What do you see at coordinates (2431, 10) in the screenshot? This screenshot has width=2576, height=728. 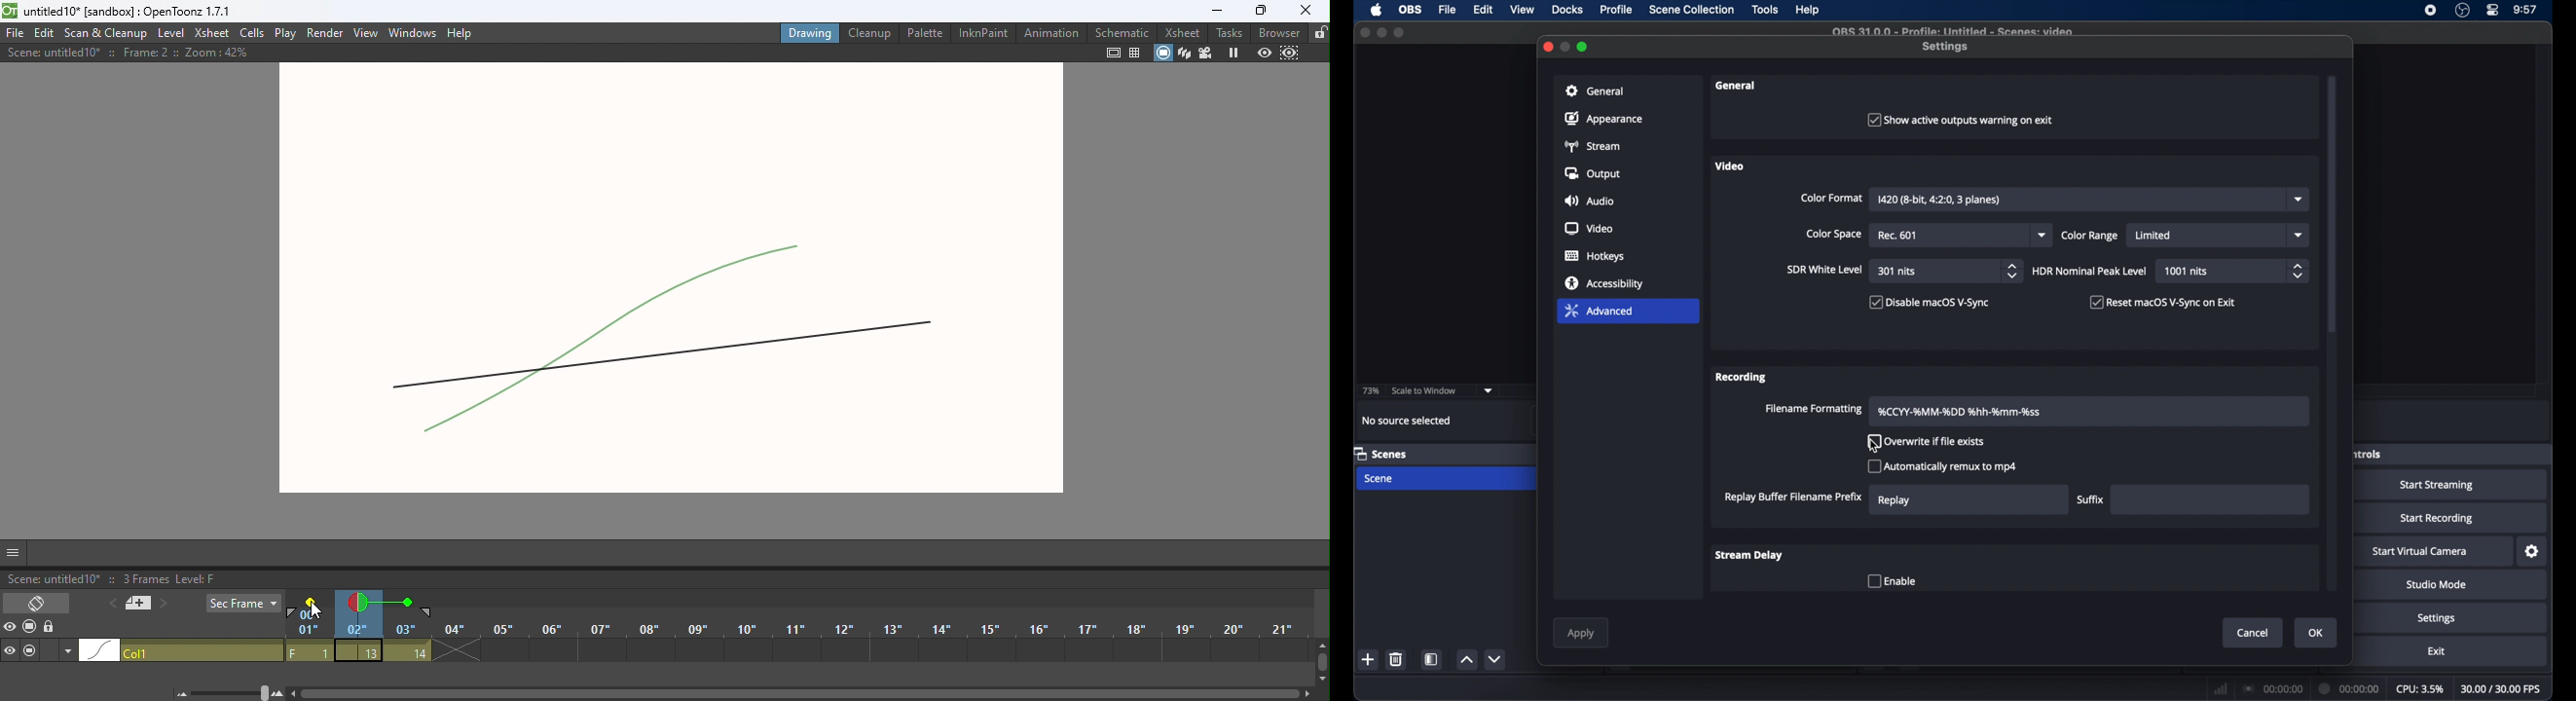 I see `screen recorder icon` at bounding box center [2431, 10].